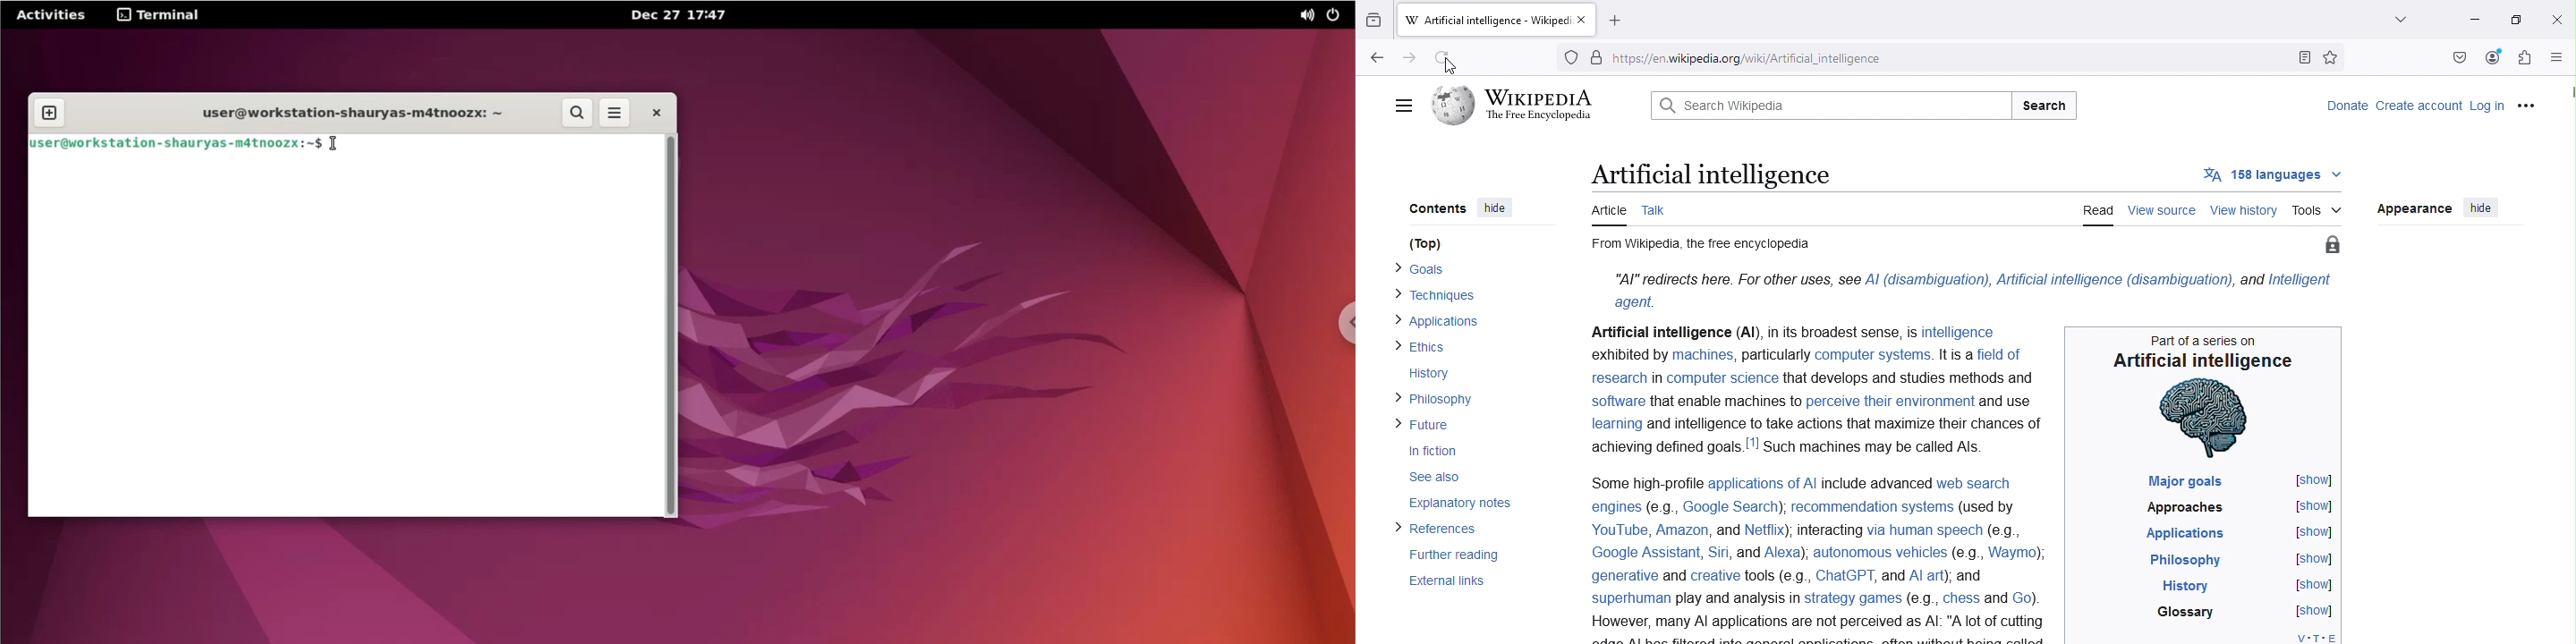 Image resolution: width=2576 pixels, height=644 pixels. What do you see at coordinates (1673, 577) in the screenshot?
I see `and` at bounding box center [1673, 577].